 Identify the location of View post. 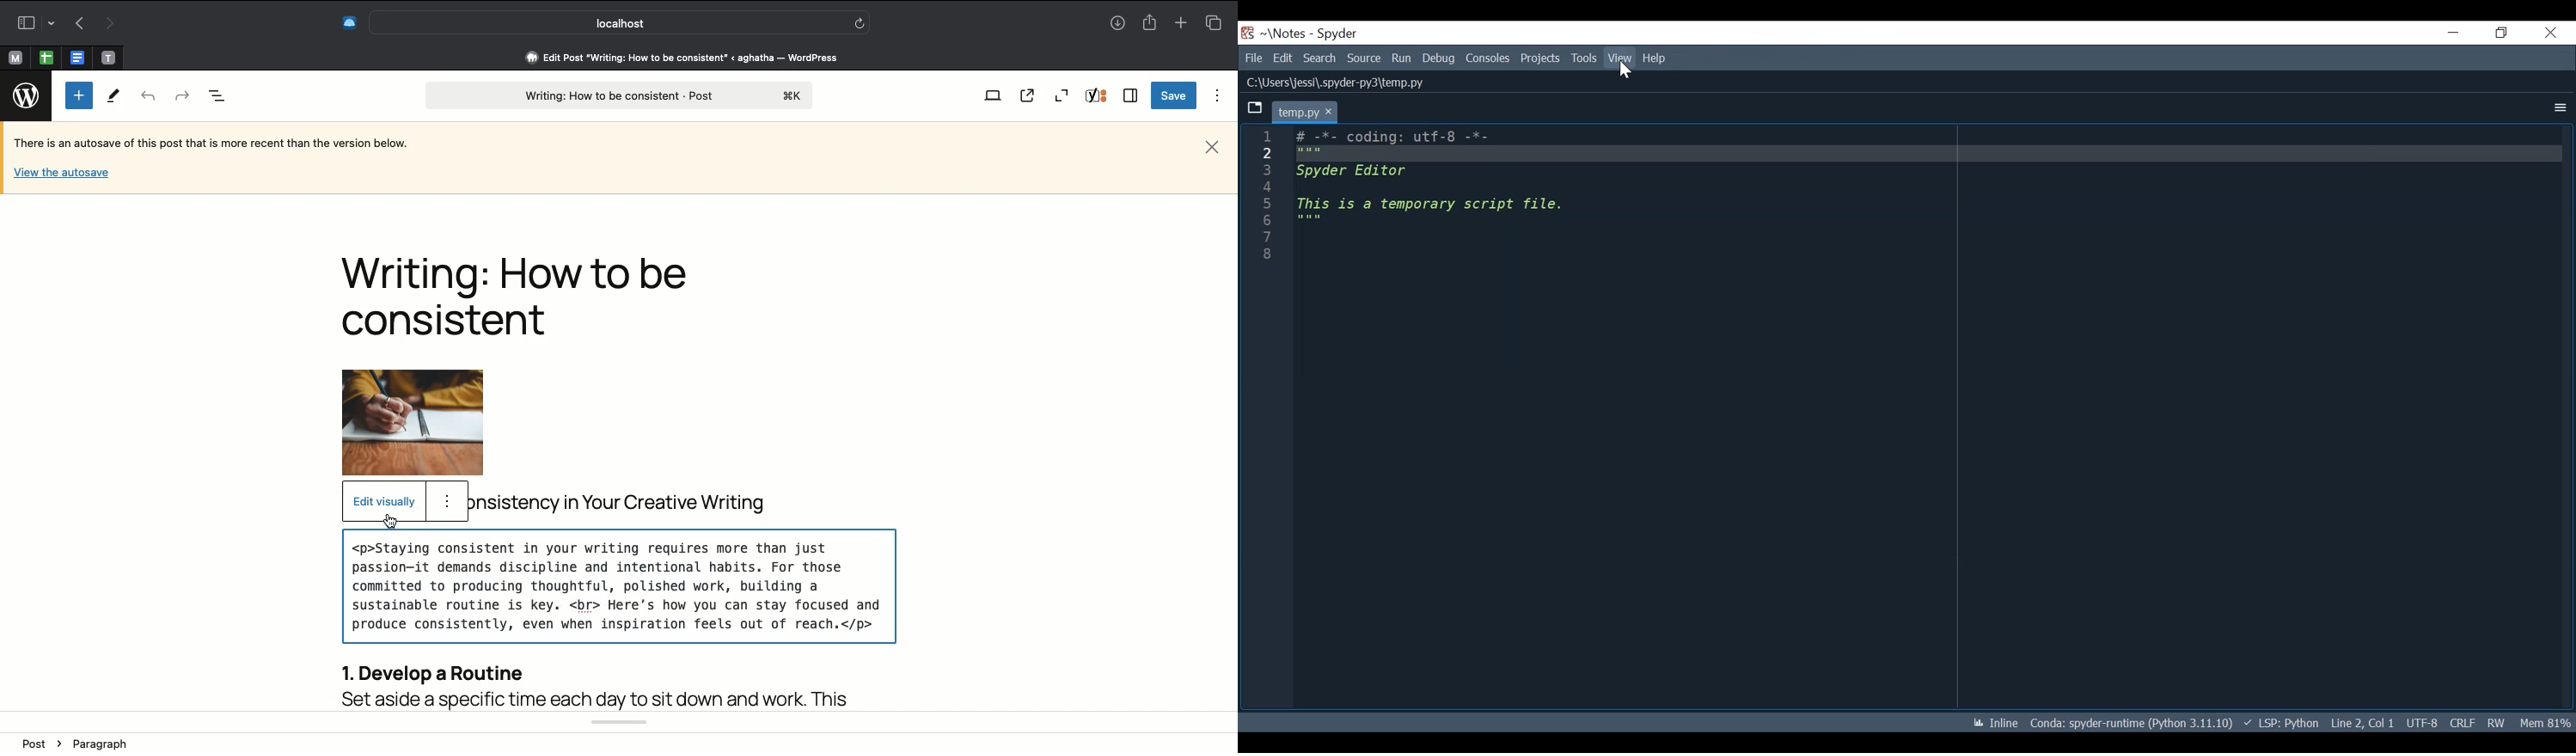
(1031, 96).